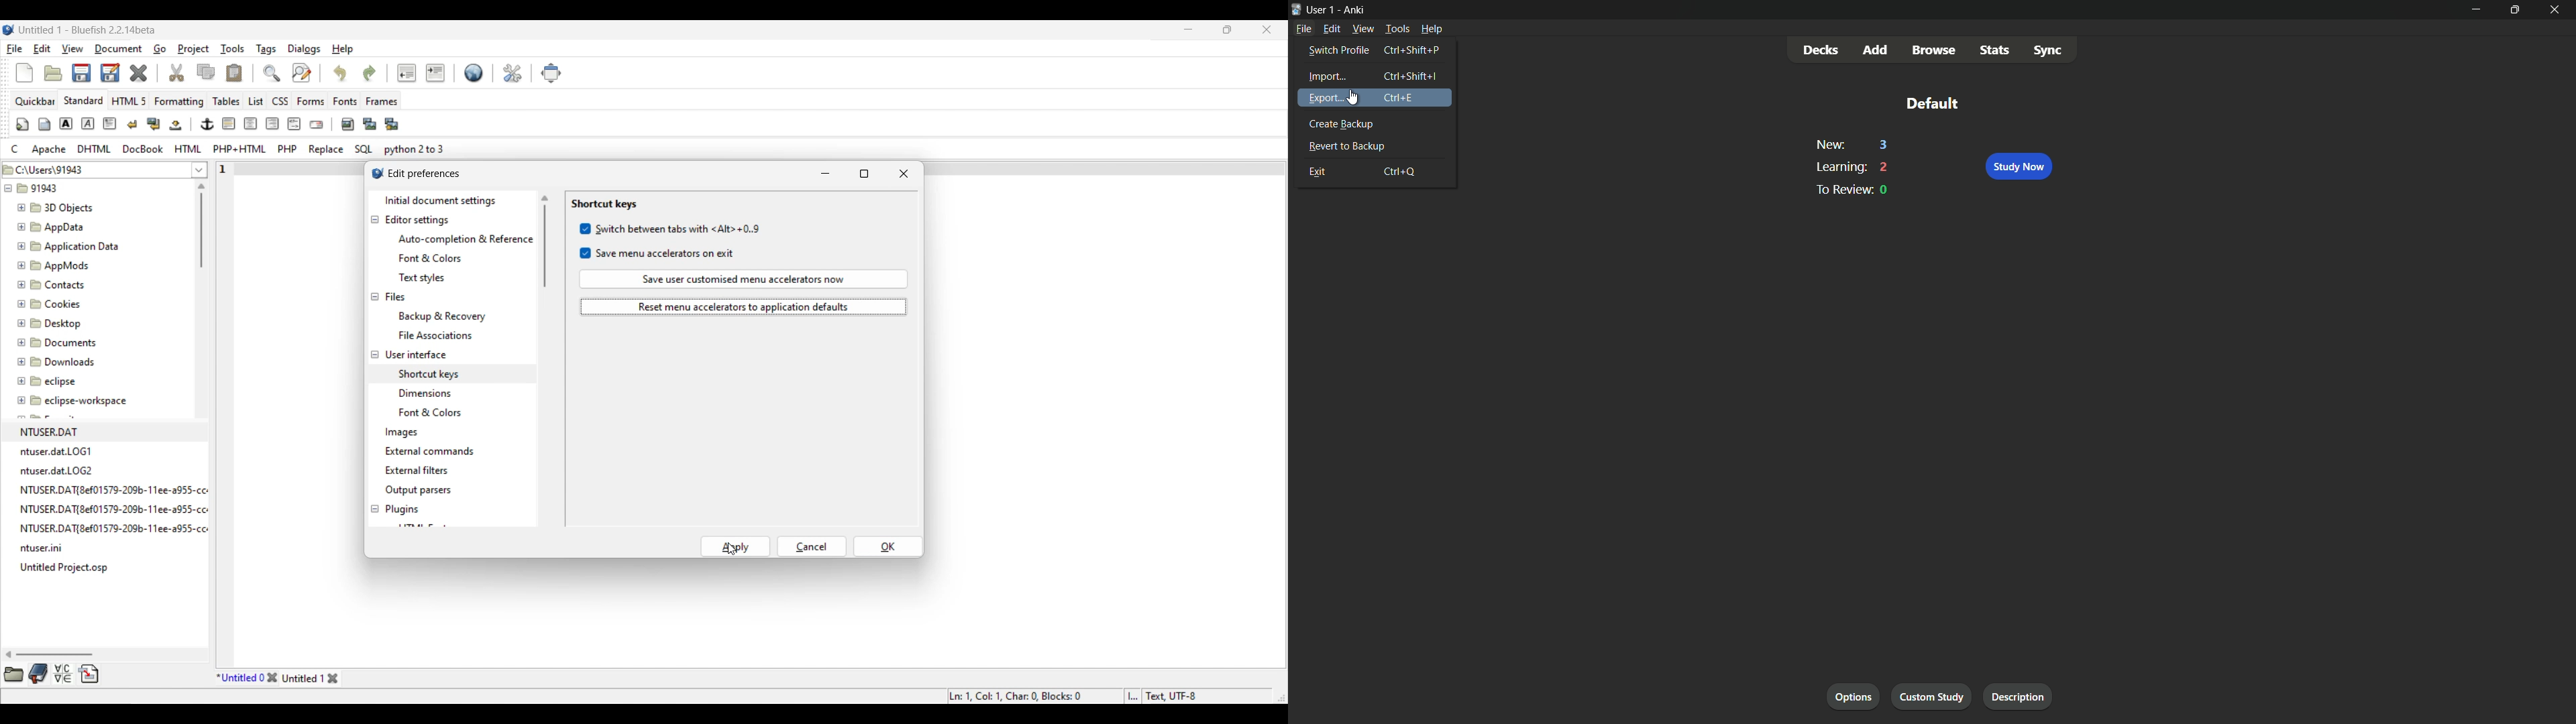 This screenshot has height=728, width=2576. I want to click on Paste, so click(234, 72).